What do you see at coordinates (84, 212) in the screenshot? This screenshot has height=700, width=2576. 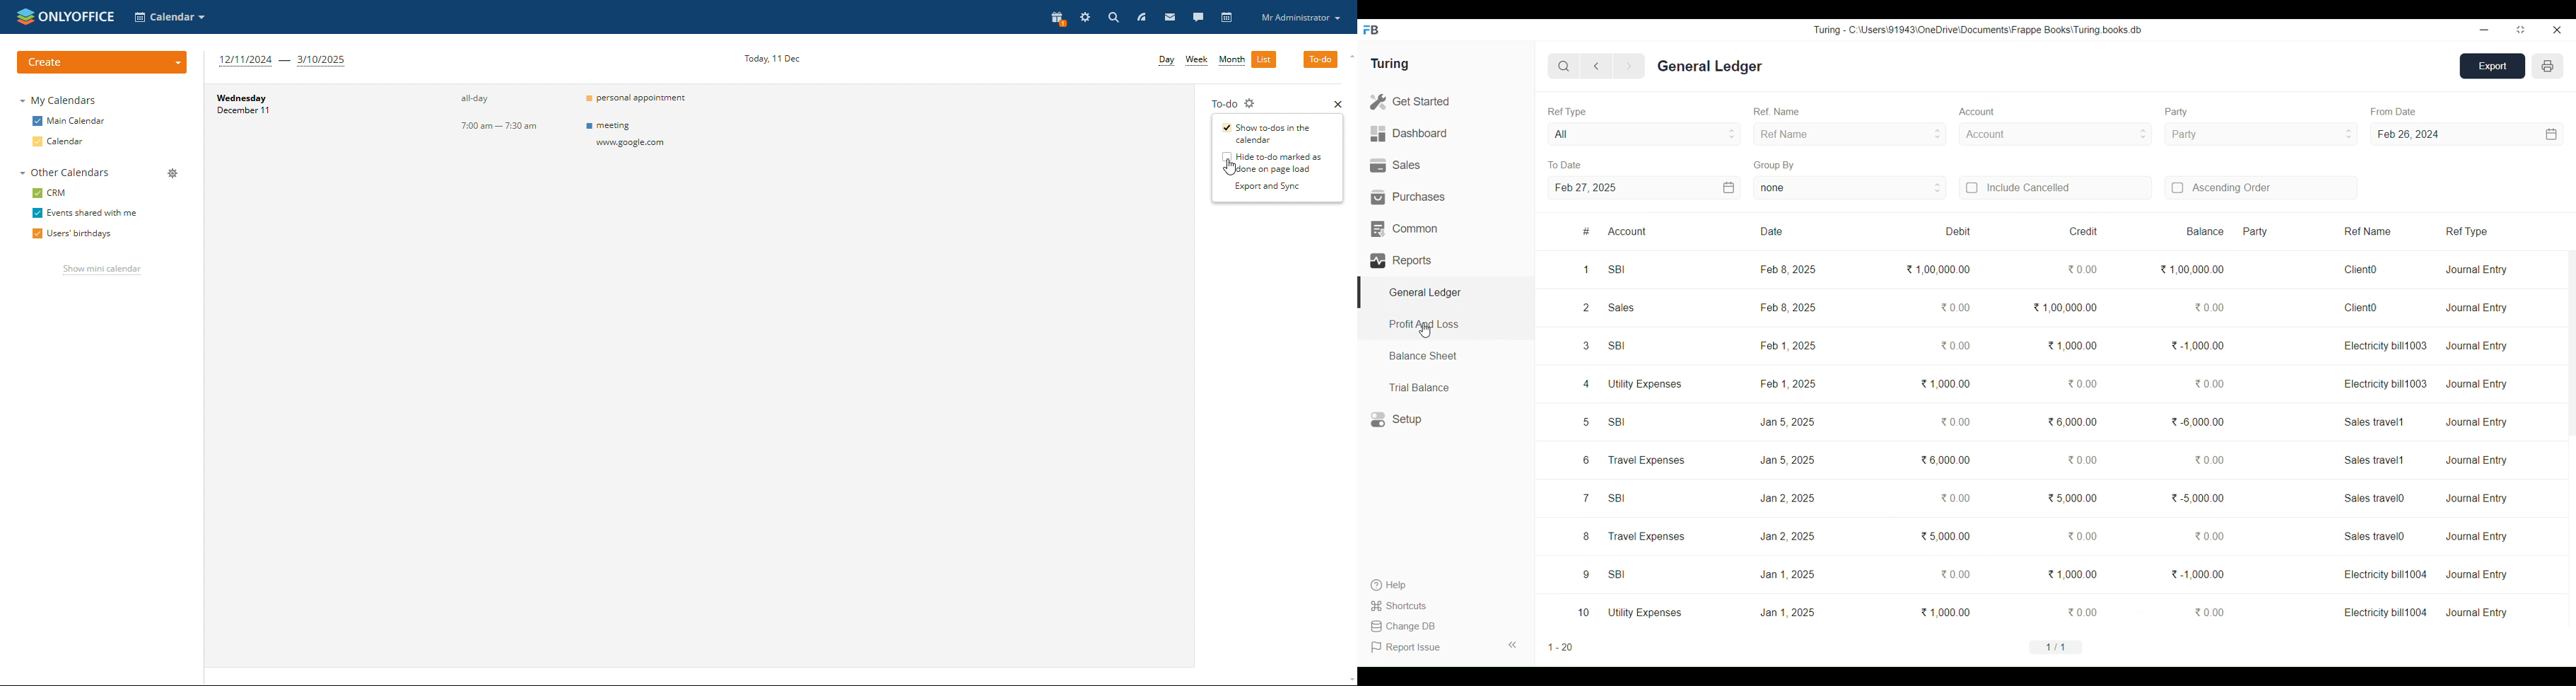 I see `events shared with me` at bounding box center [84, 212].